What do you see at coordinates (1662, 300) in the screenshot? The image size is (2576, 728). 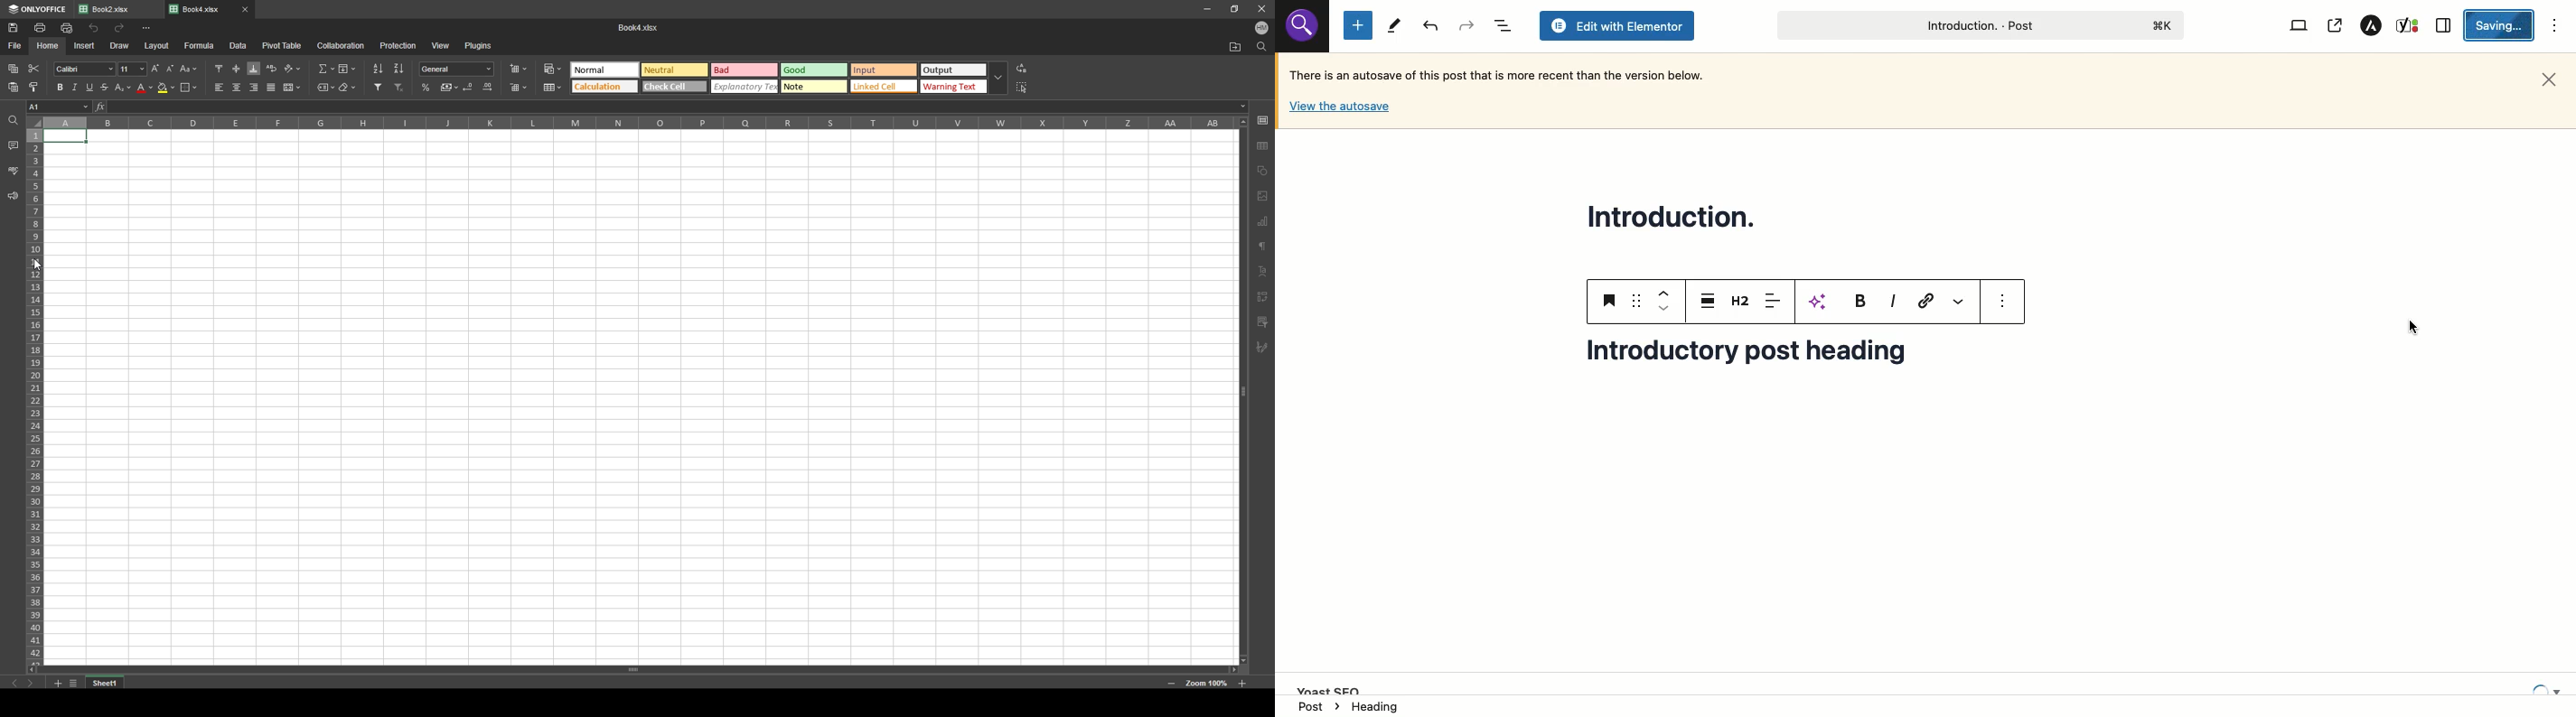 I see `Move up down` at bounding box center [1662, 300].